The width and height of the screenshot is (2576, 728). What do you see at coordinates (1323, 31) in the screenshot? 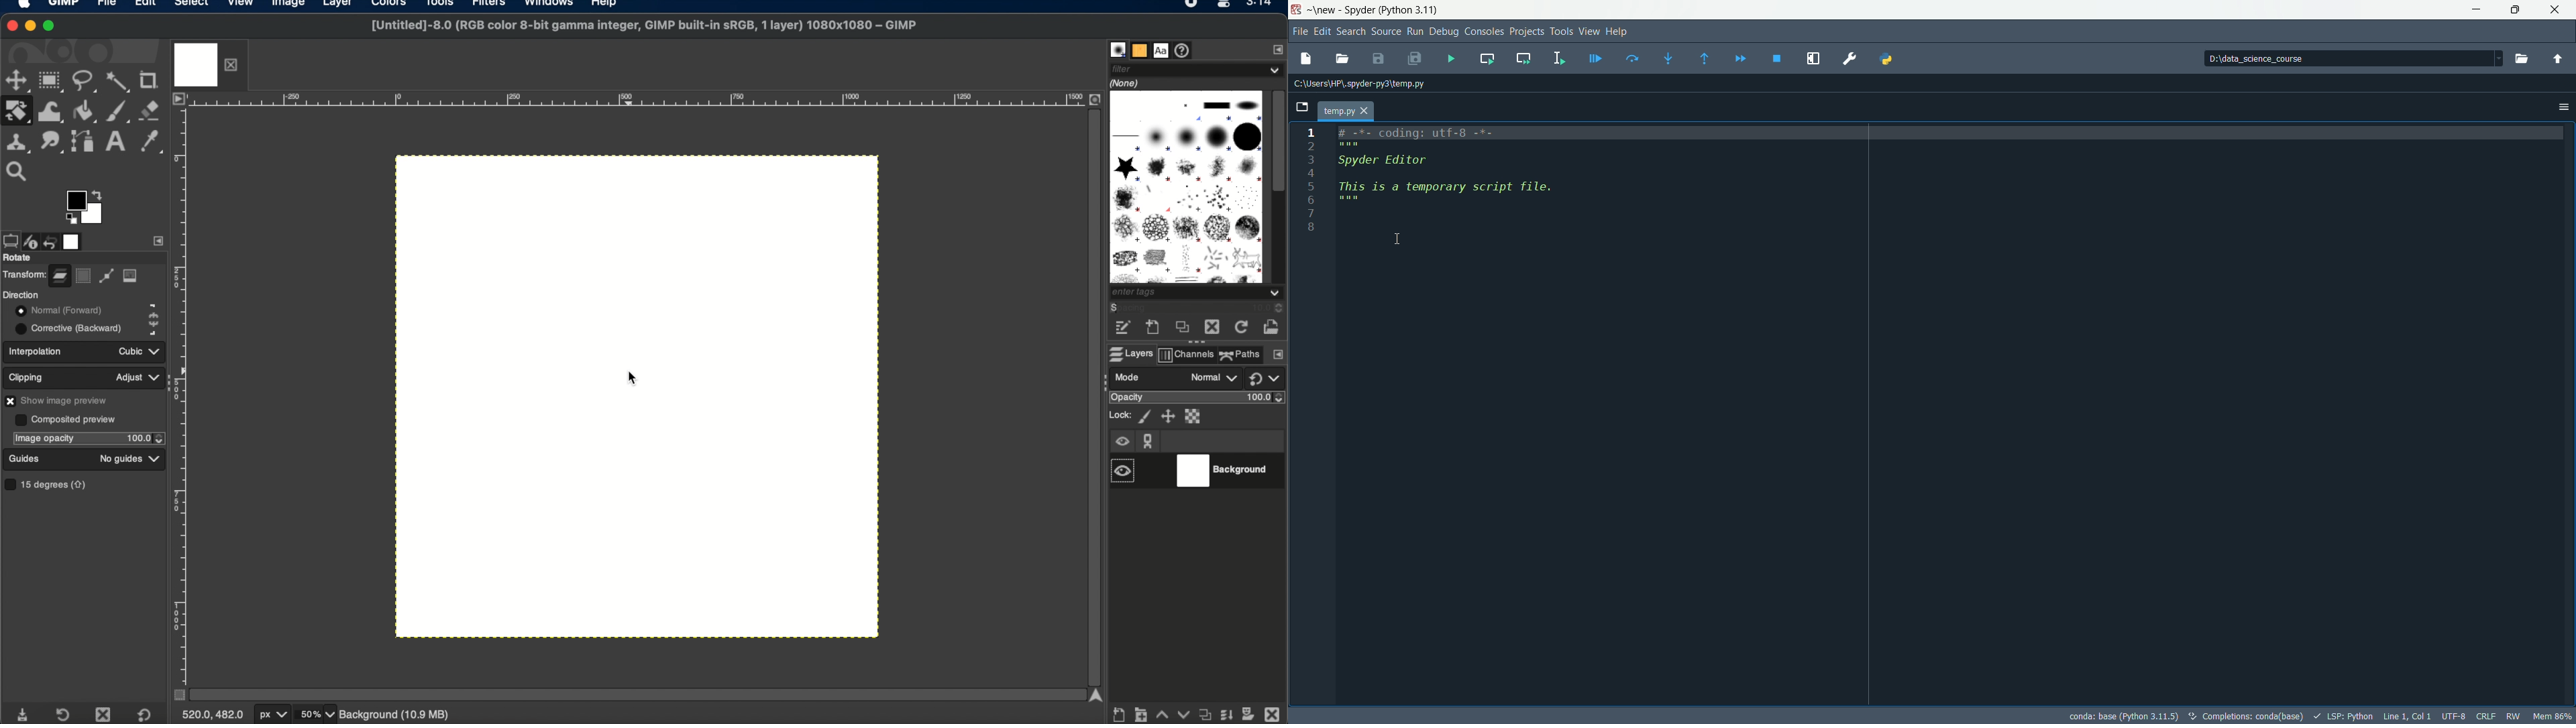
I see `edit menu` at bounding box center [1323, 31].